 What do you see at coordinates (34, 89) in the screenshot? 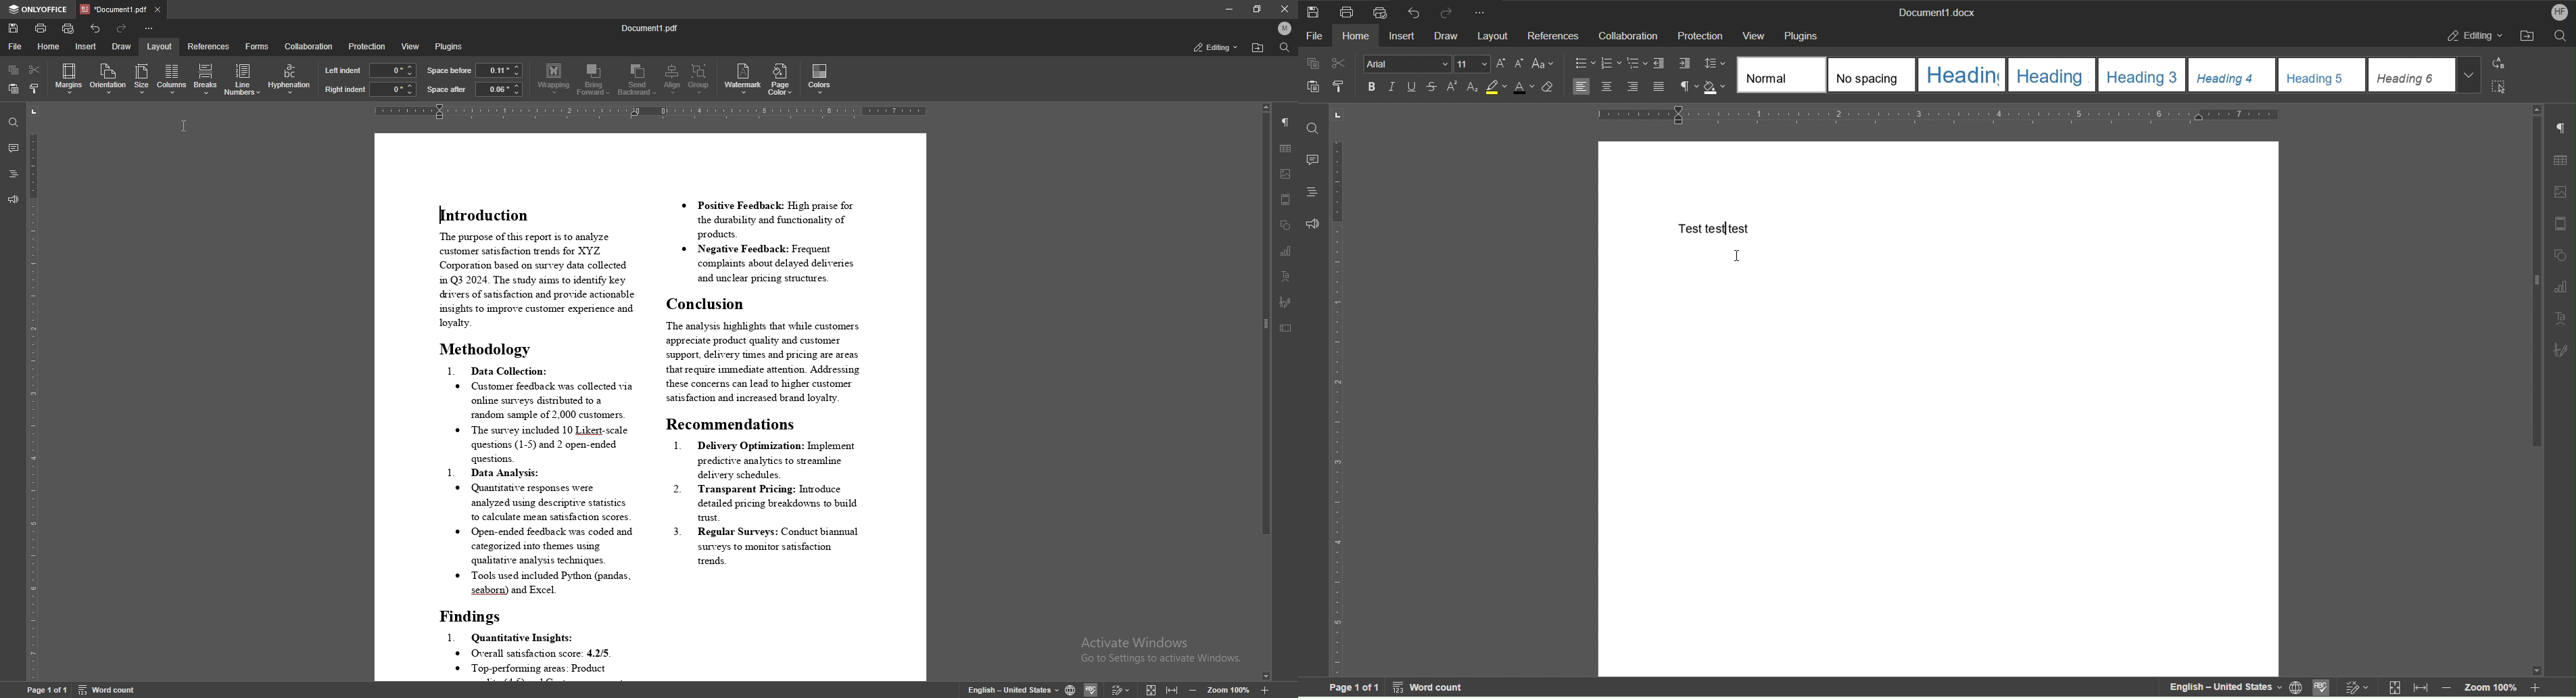
I see `copy style` at bounding box center [34, 89].